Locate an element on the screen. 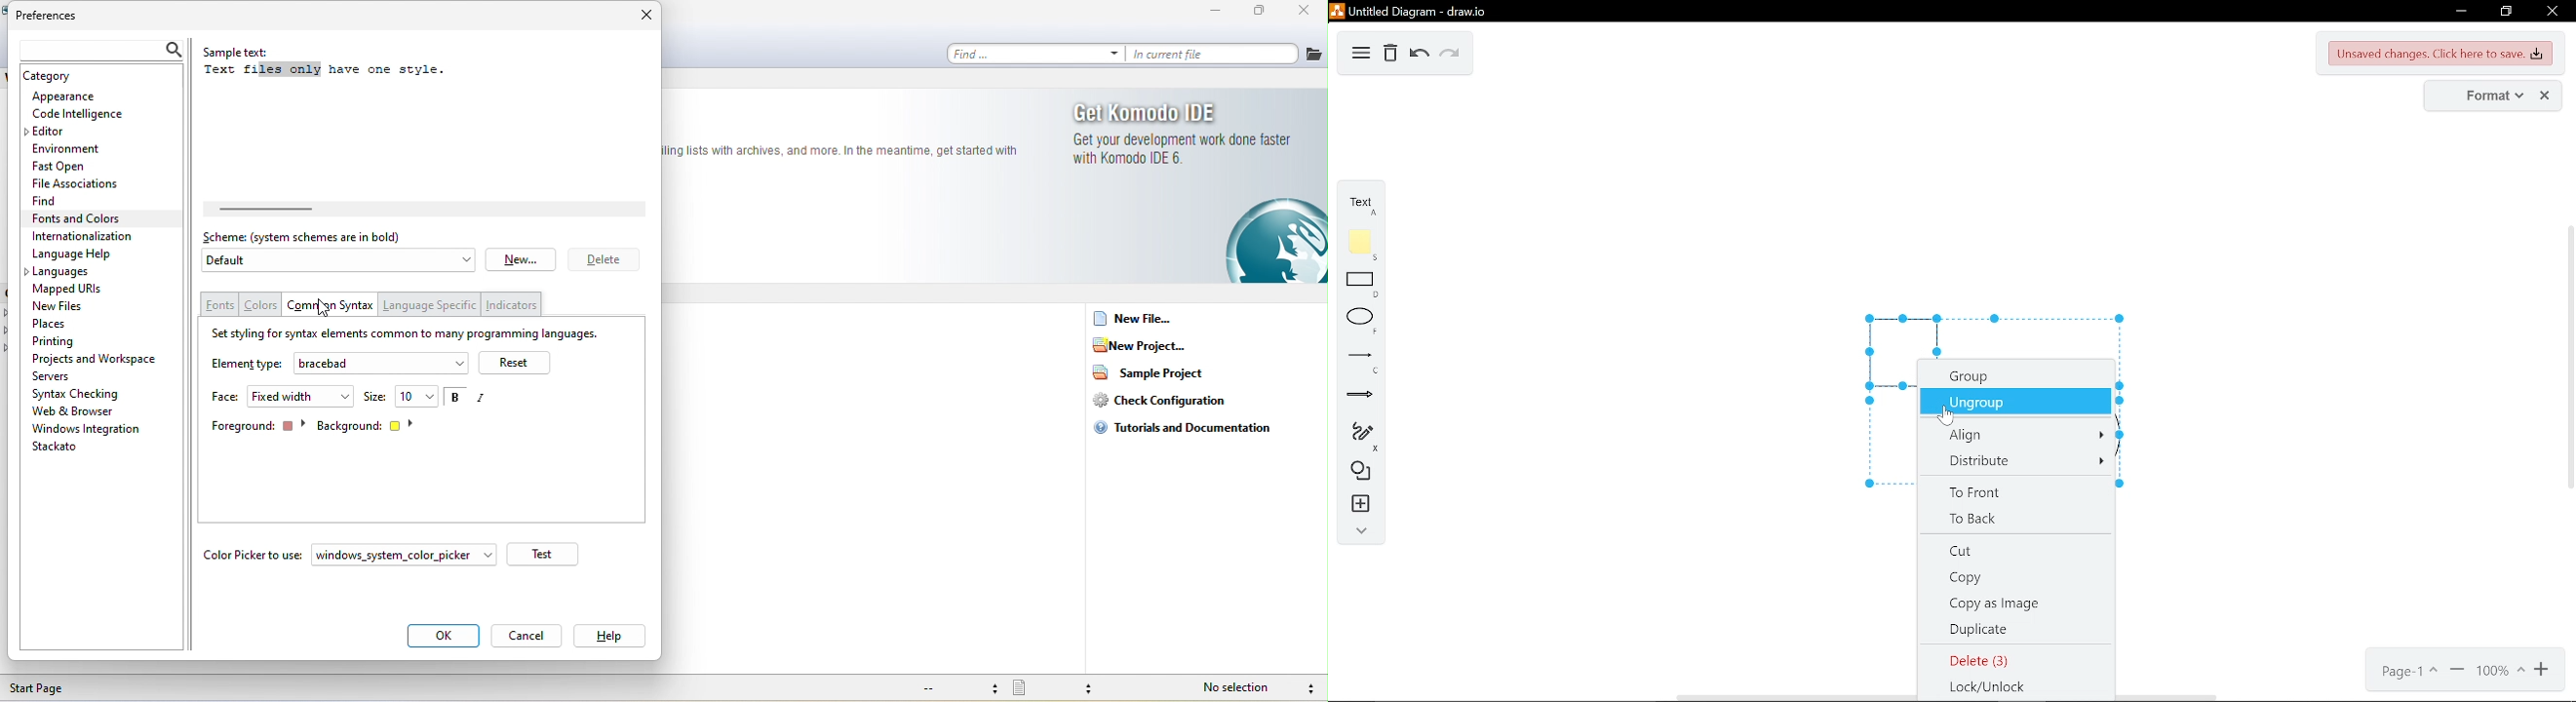  minimize is located at coordinates (1201, 11).